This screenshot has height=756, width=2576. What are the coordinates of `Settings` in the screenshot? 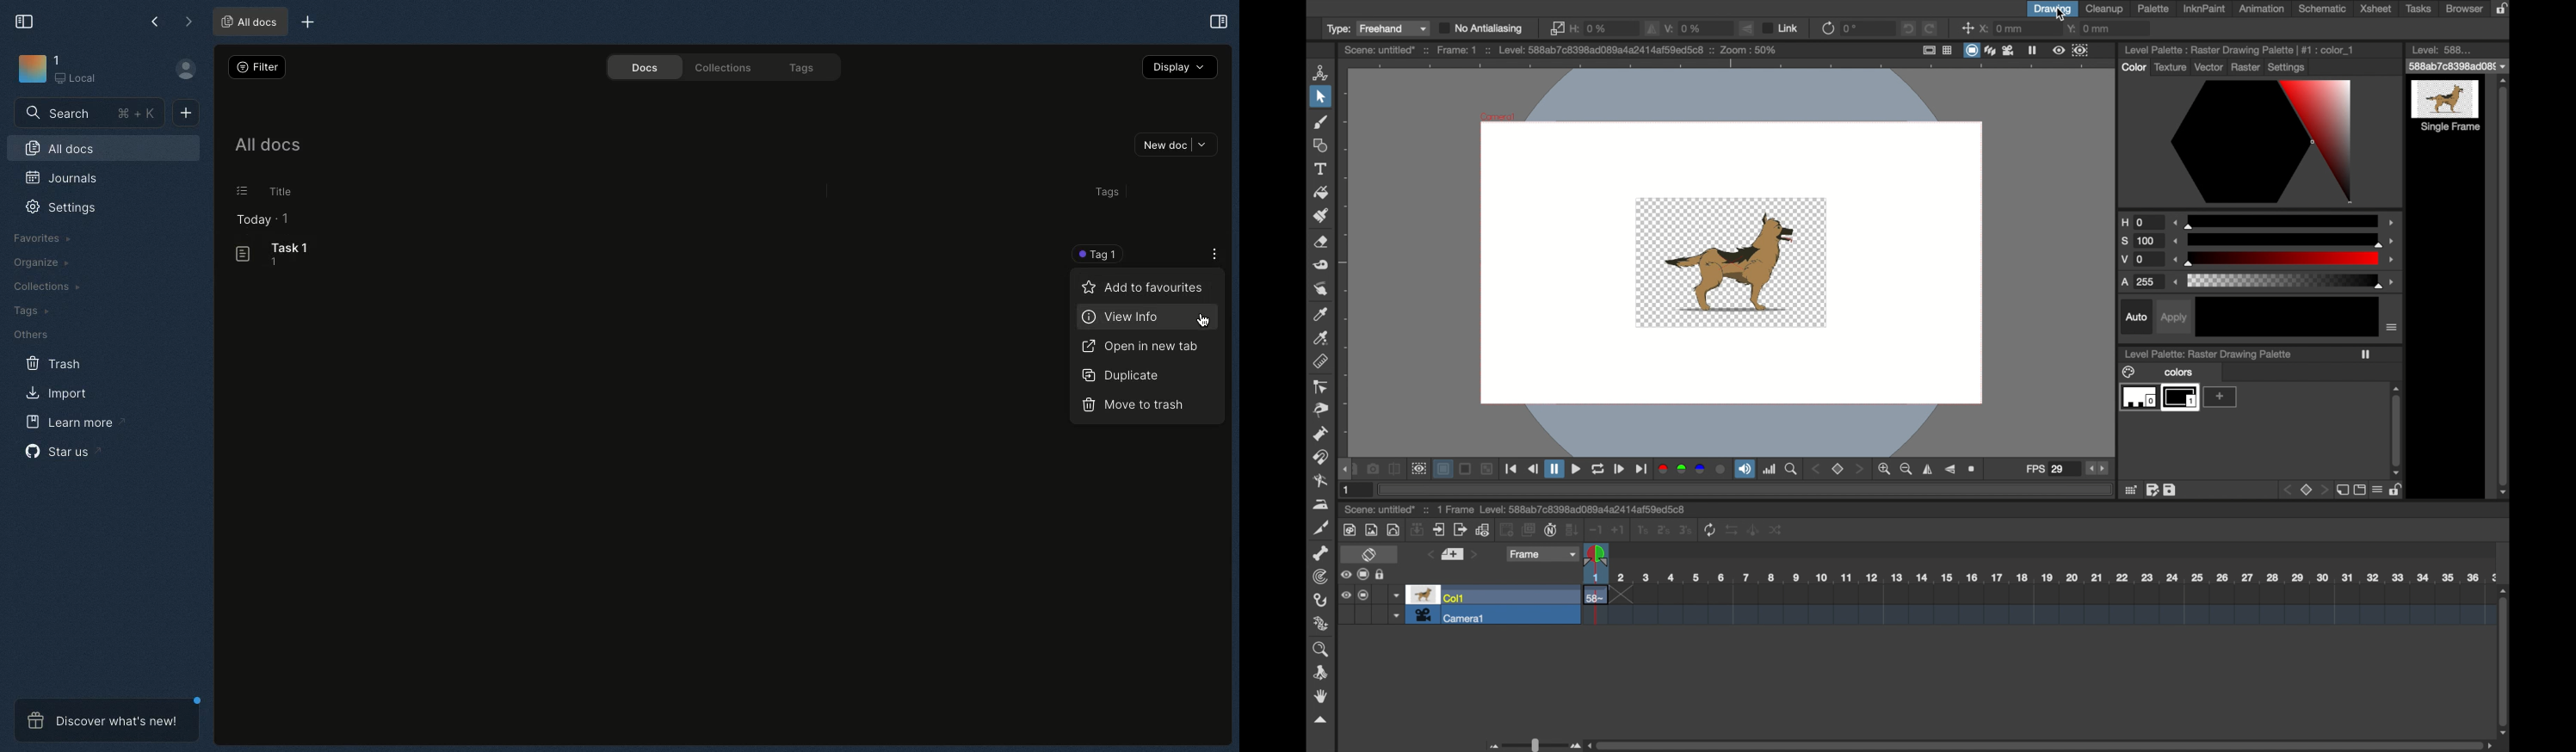 It's located at (61, 208).